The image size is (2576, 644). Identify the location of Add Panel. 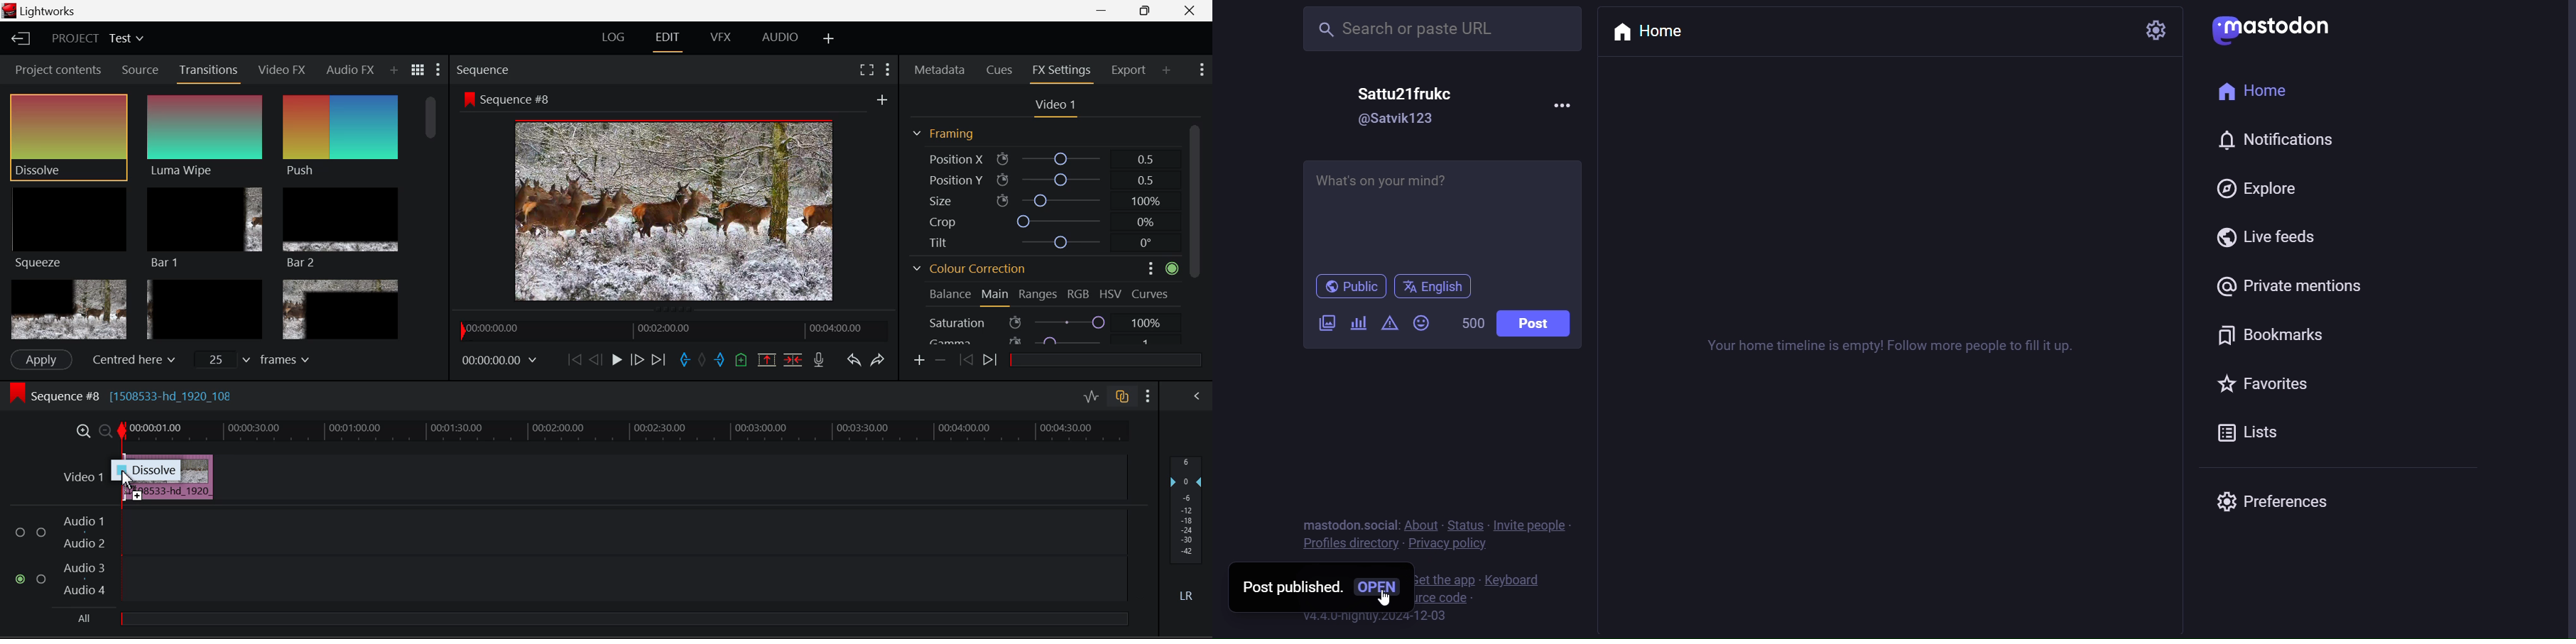
(379, 70).